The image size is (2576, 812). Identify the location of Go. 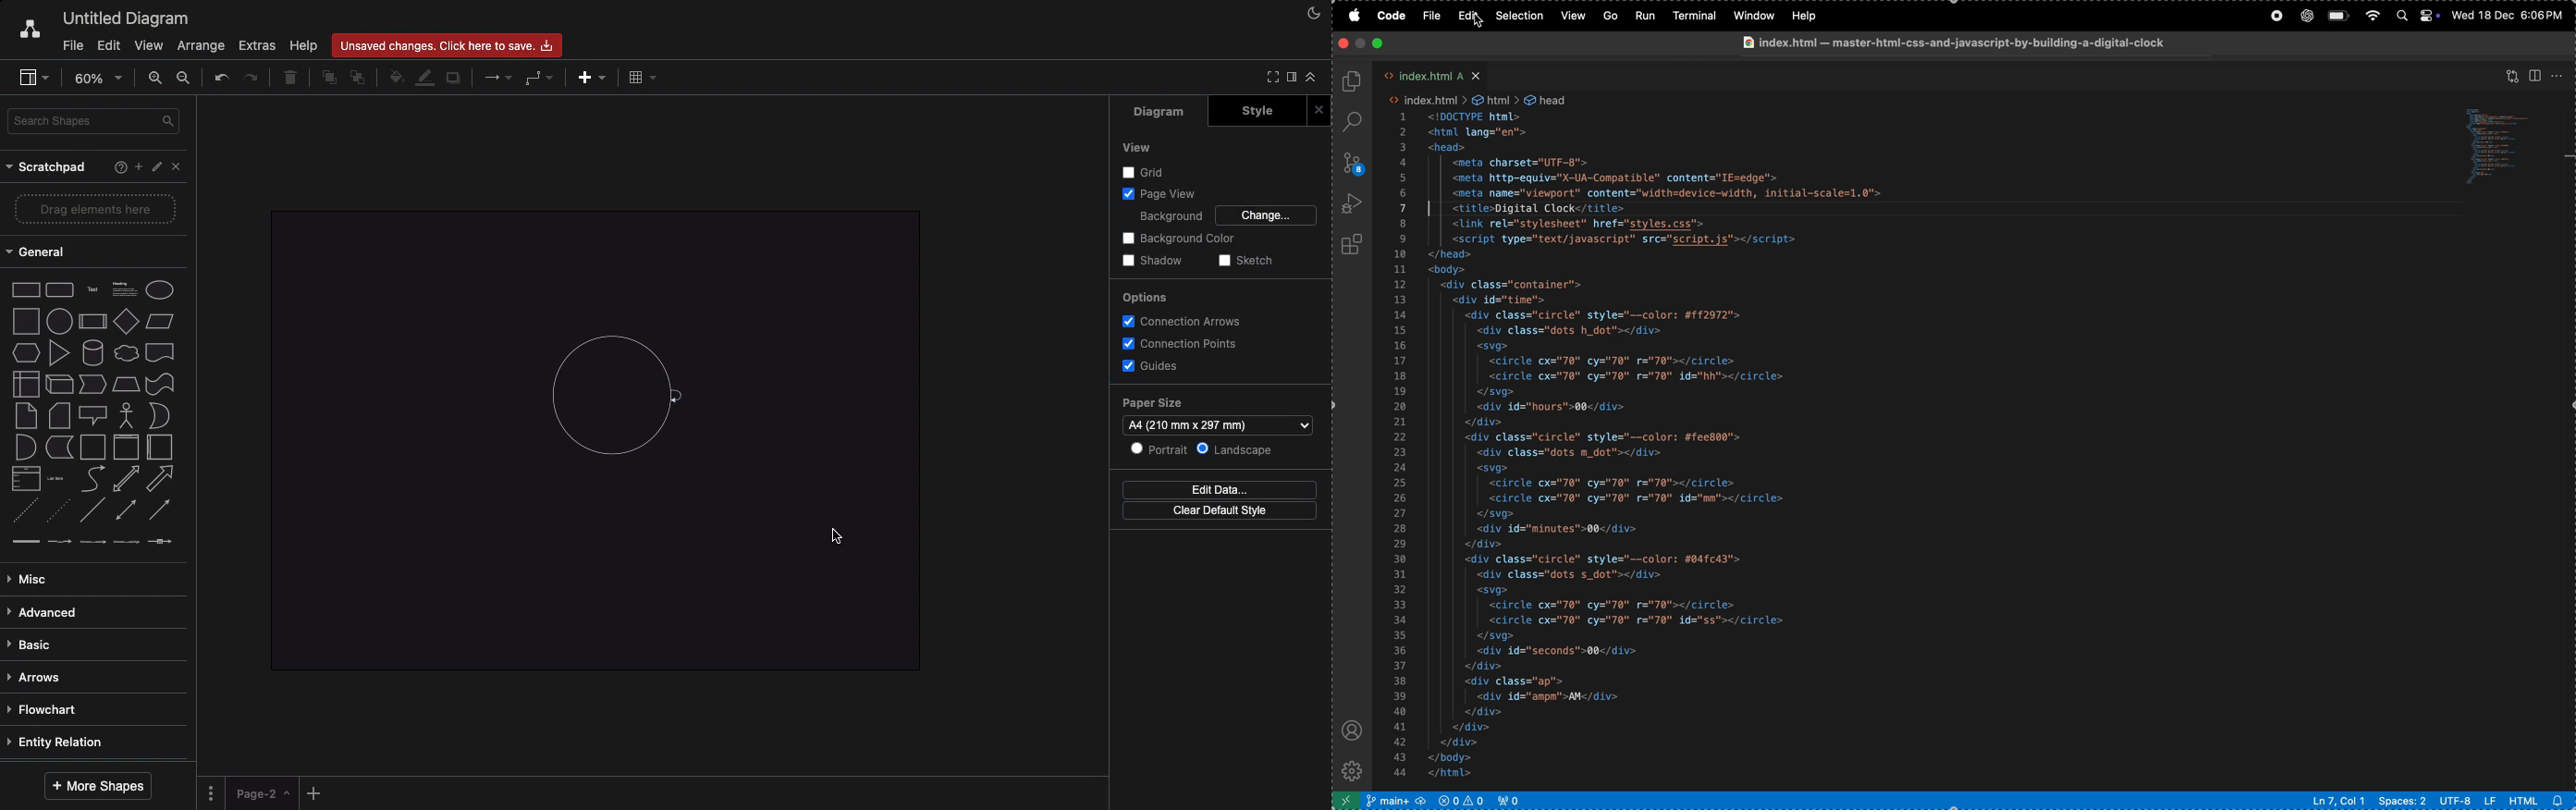
(1609, 16).